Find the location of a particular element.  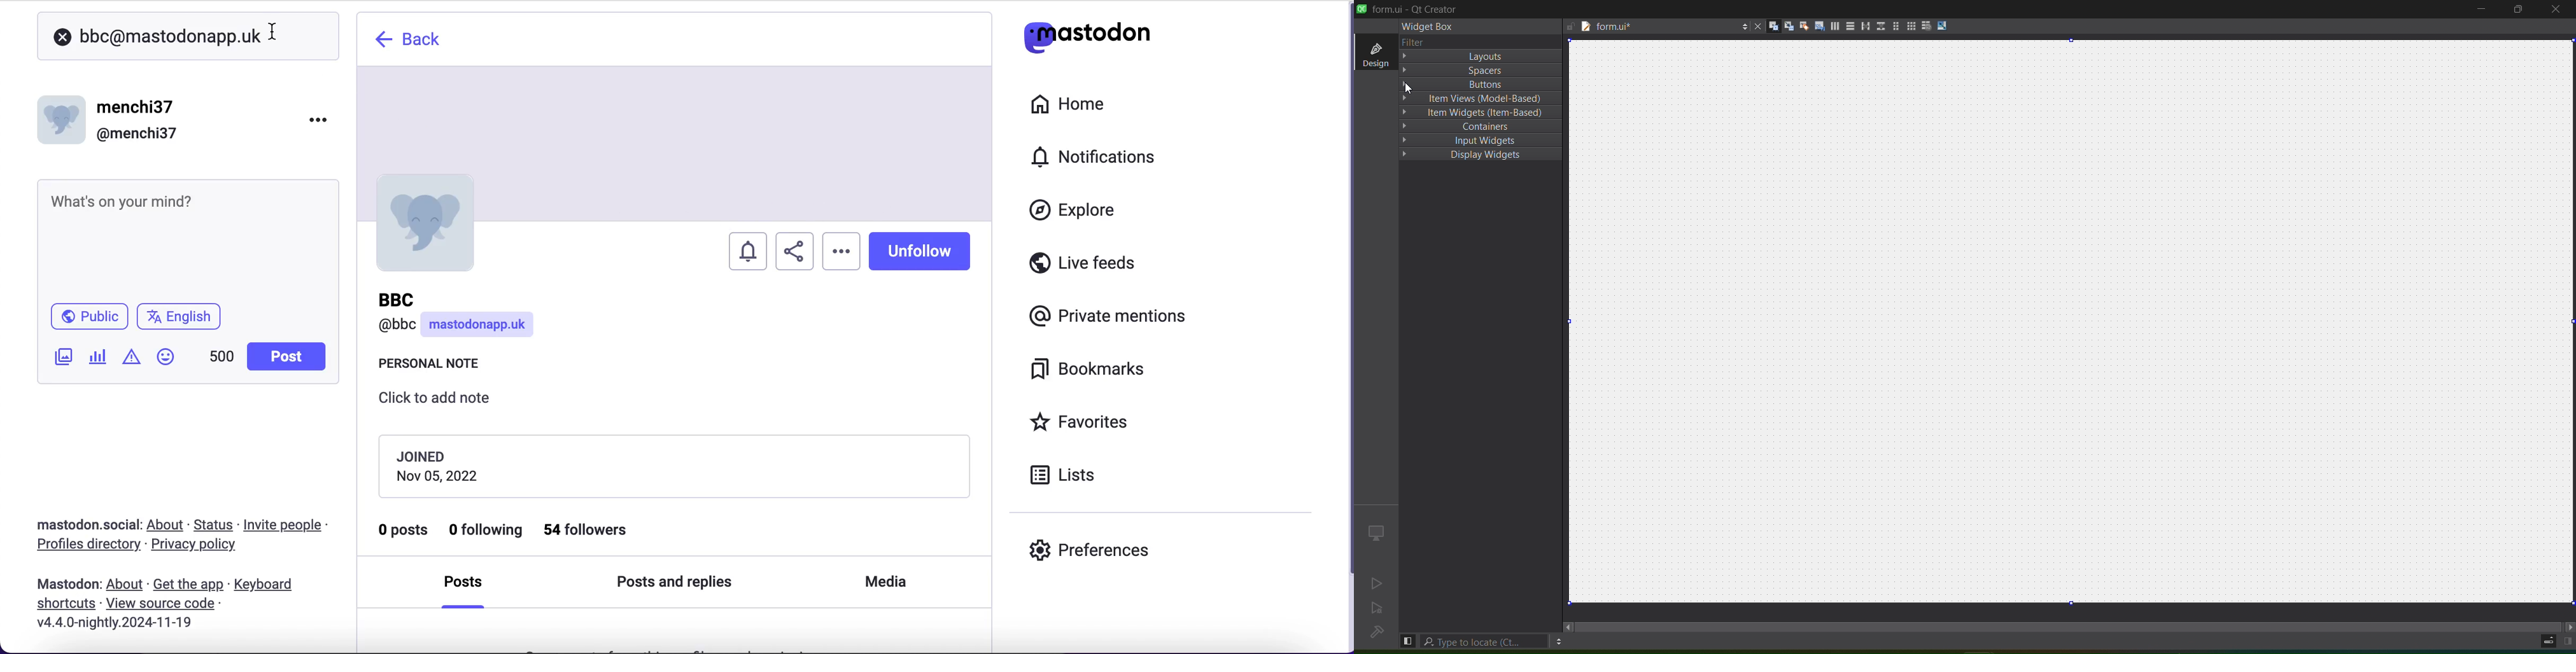

favorites is located at coordinates (1083, 423).